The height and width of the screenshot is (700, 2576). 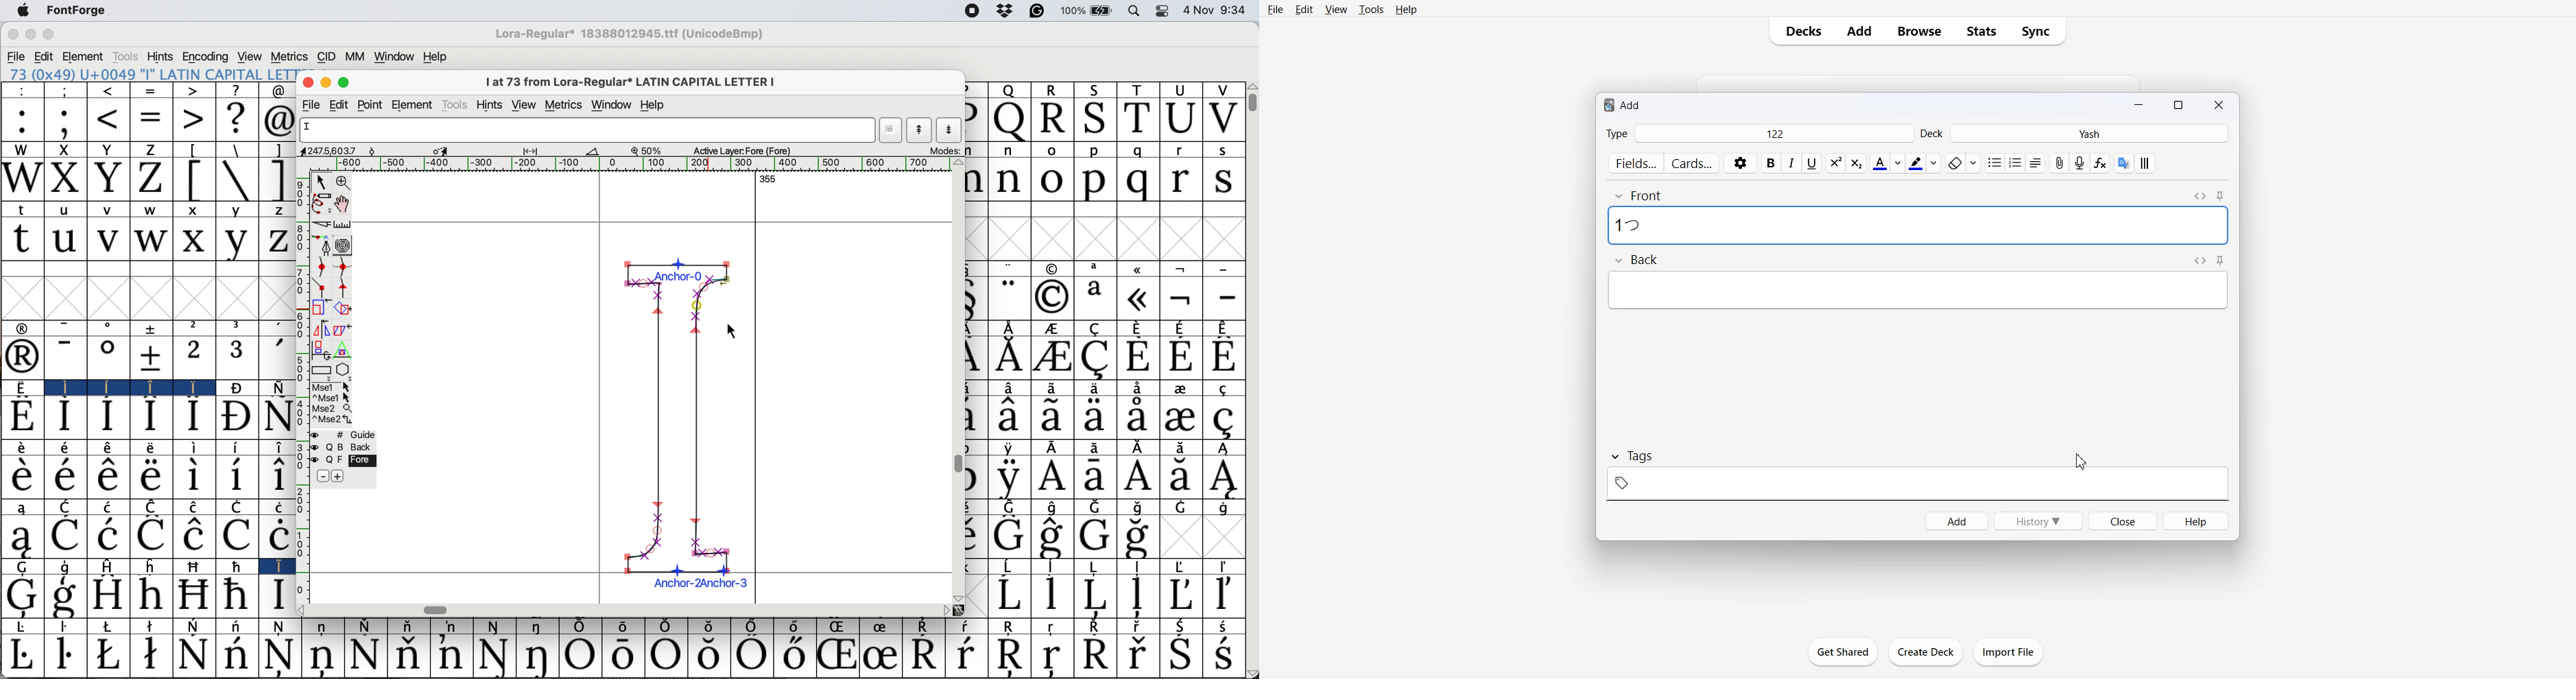 I want to click on Alignments, so click(x=2036, y=163).